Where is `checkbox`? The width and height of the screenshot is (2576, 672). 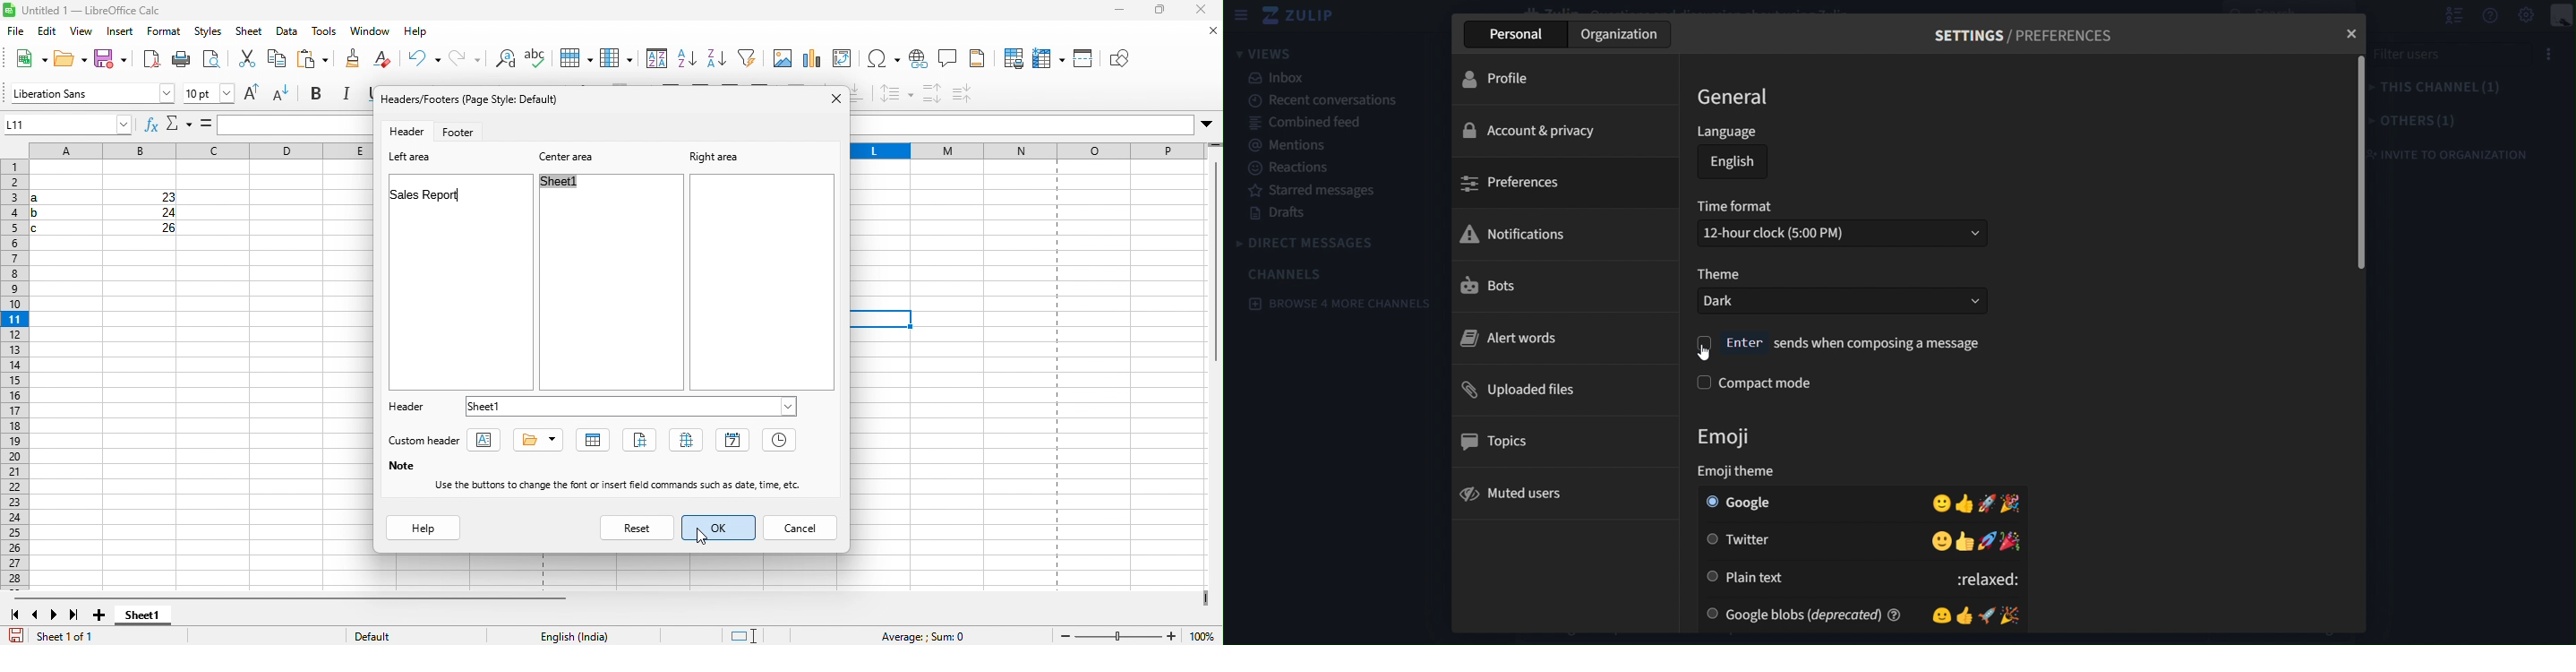 checkbox is located at coordinates (1702, 383).